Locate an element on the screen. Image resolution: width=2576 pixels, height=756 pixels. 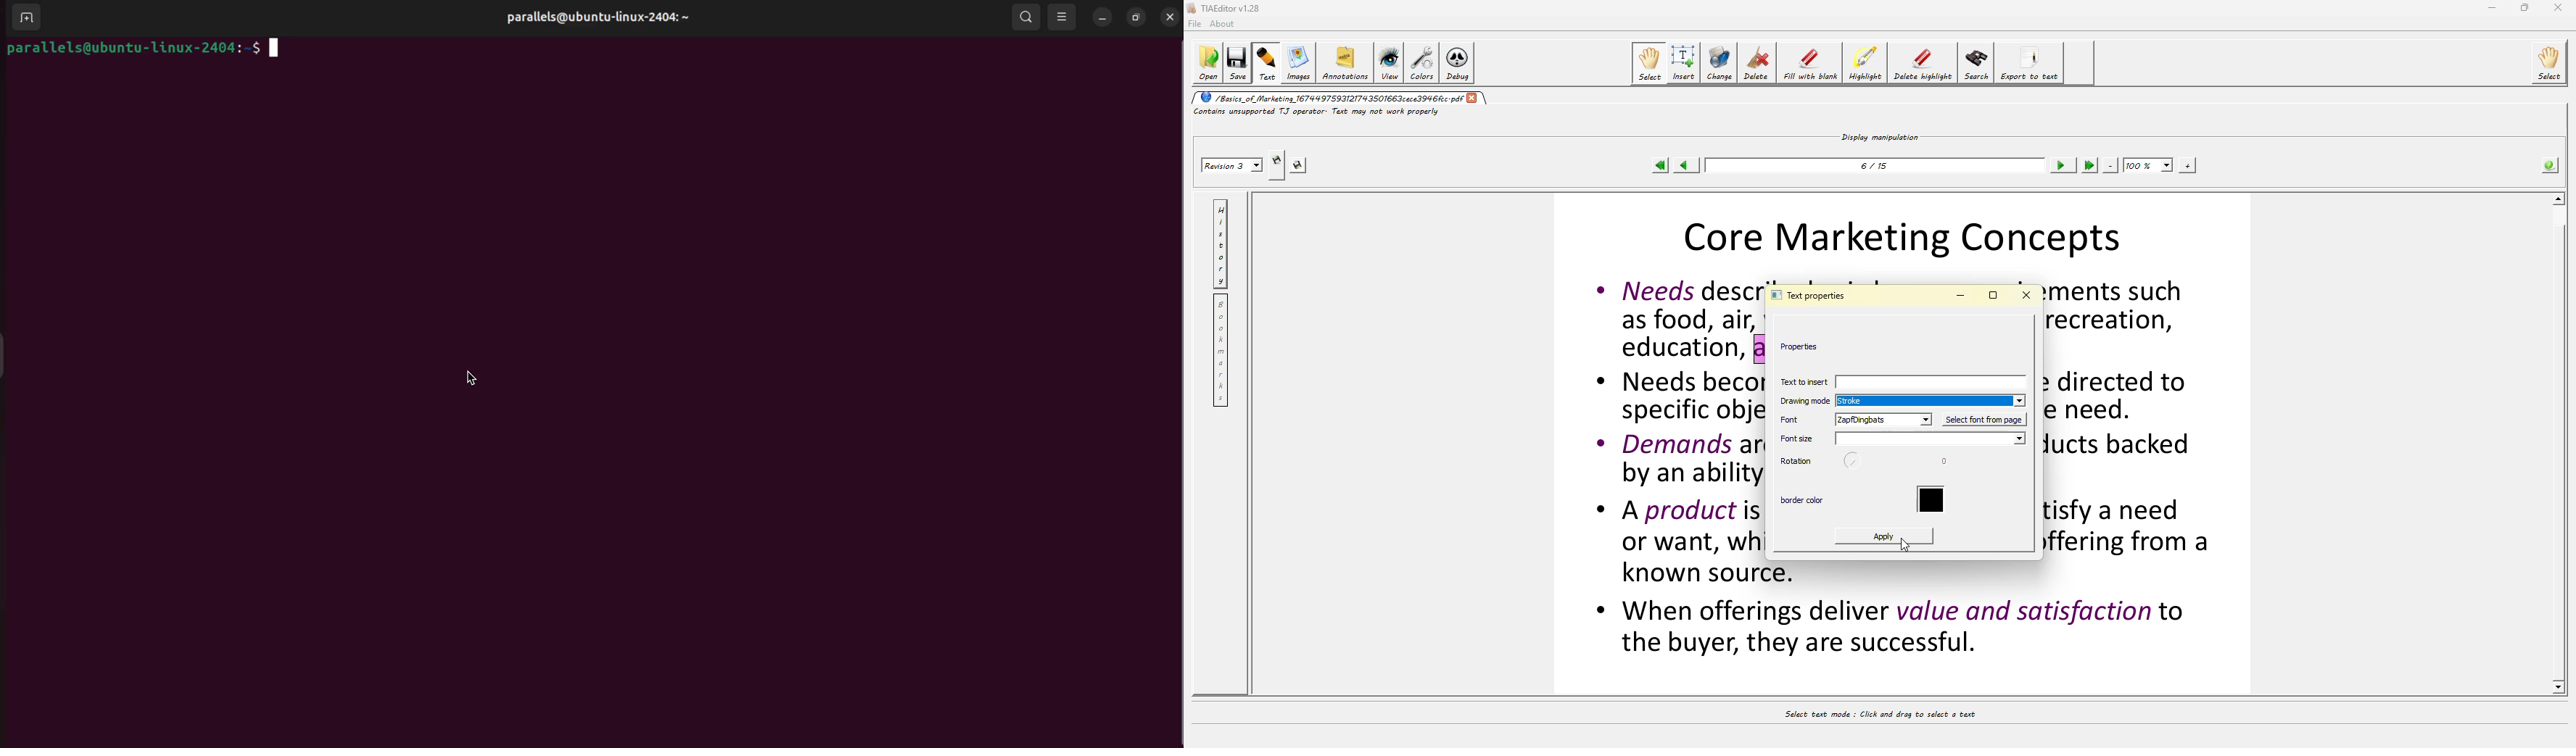
export to text is located at coordinates (2026, 61).